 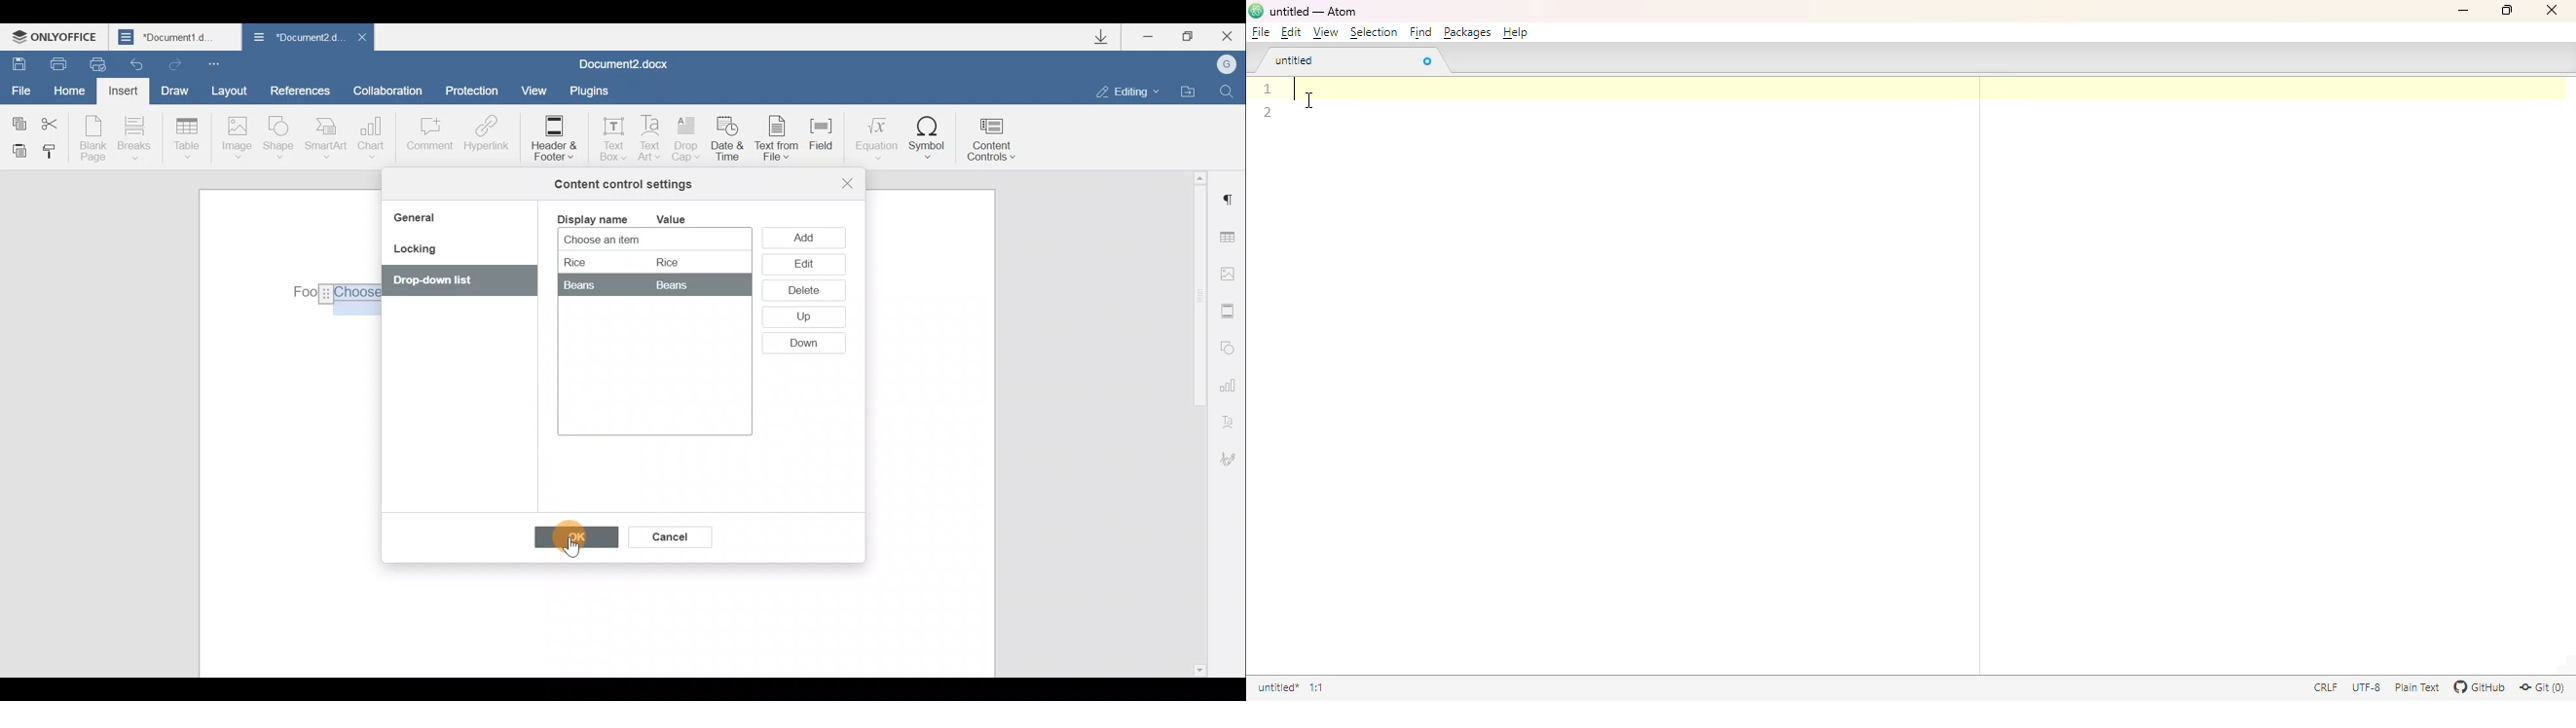 What do you see at coordinates (1374, 33) in the screenshot?
I see `selection` at bounding box center [1374, 33].